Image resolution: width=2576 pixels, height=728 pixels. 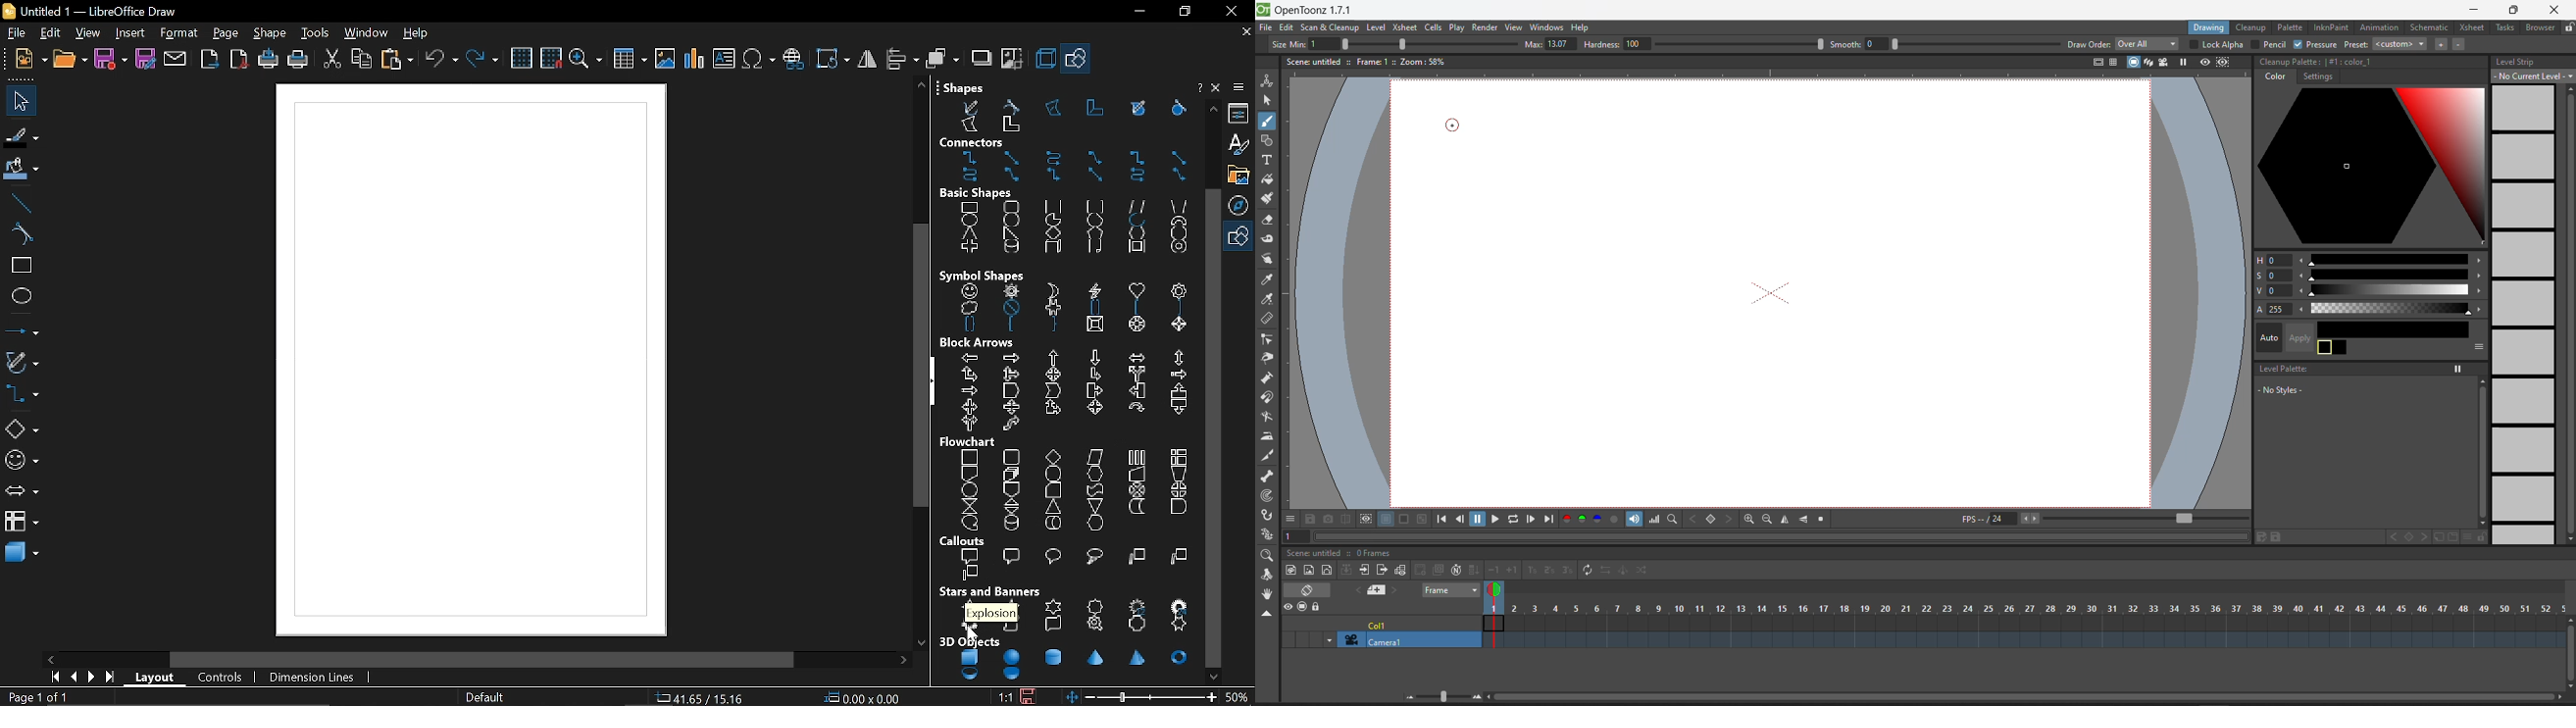 What do you see at coordinates (917, 363) in the screenshot?
I see `Vertical scroll bar` at bounding box center [917, 363].